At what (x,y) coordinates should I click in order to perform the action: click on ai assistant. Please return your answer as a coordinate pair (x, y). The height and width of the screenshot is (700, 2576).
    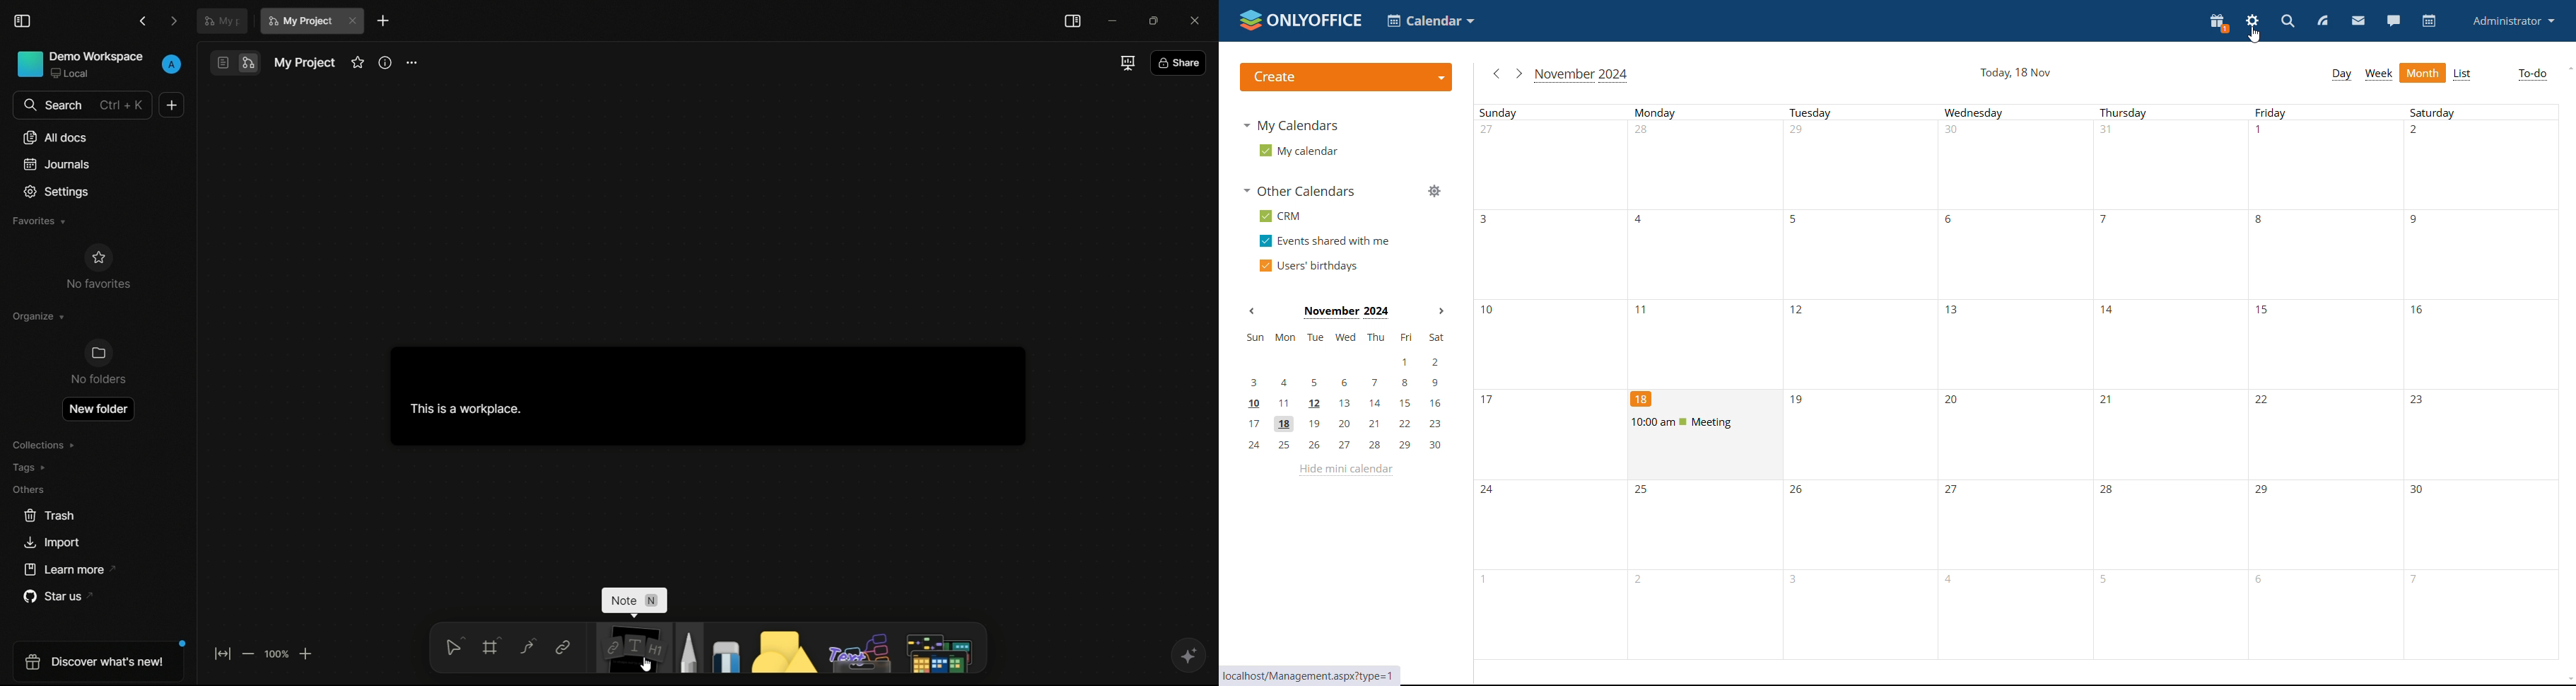
    Looking at the image, I should click on (1186, 656).